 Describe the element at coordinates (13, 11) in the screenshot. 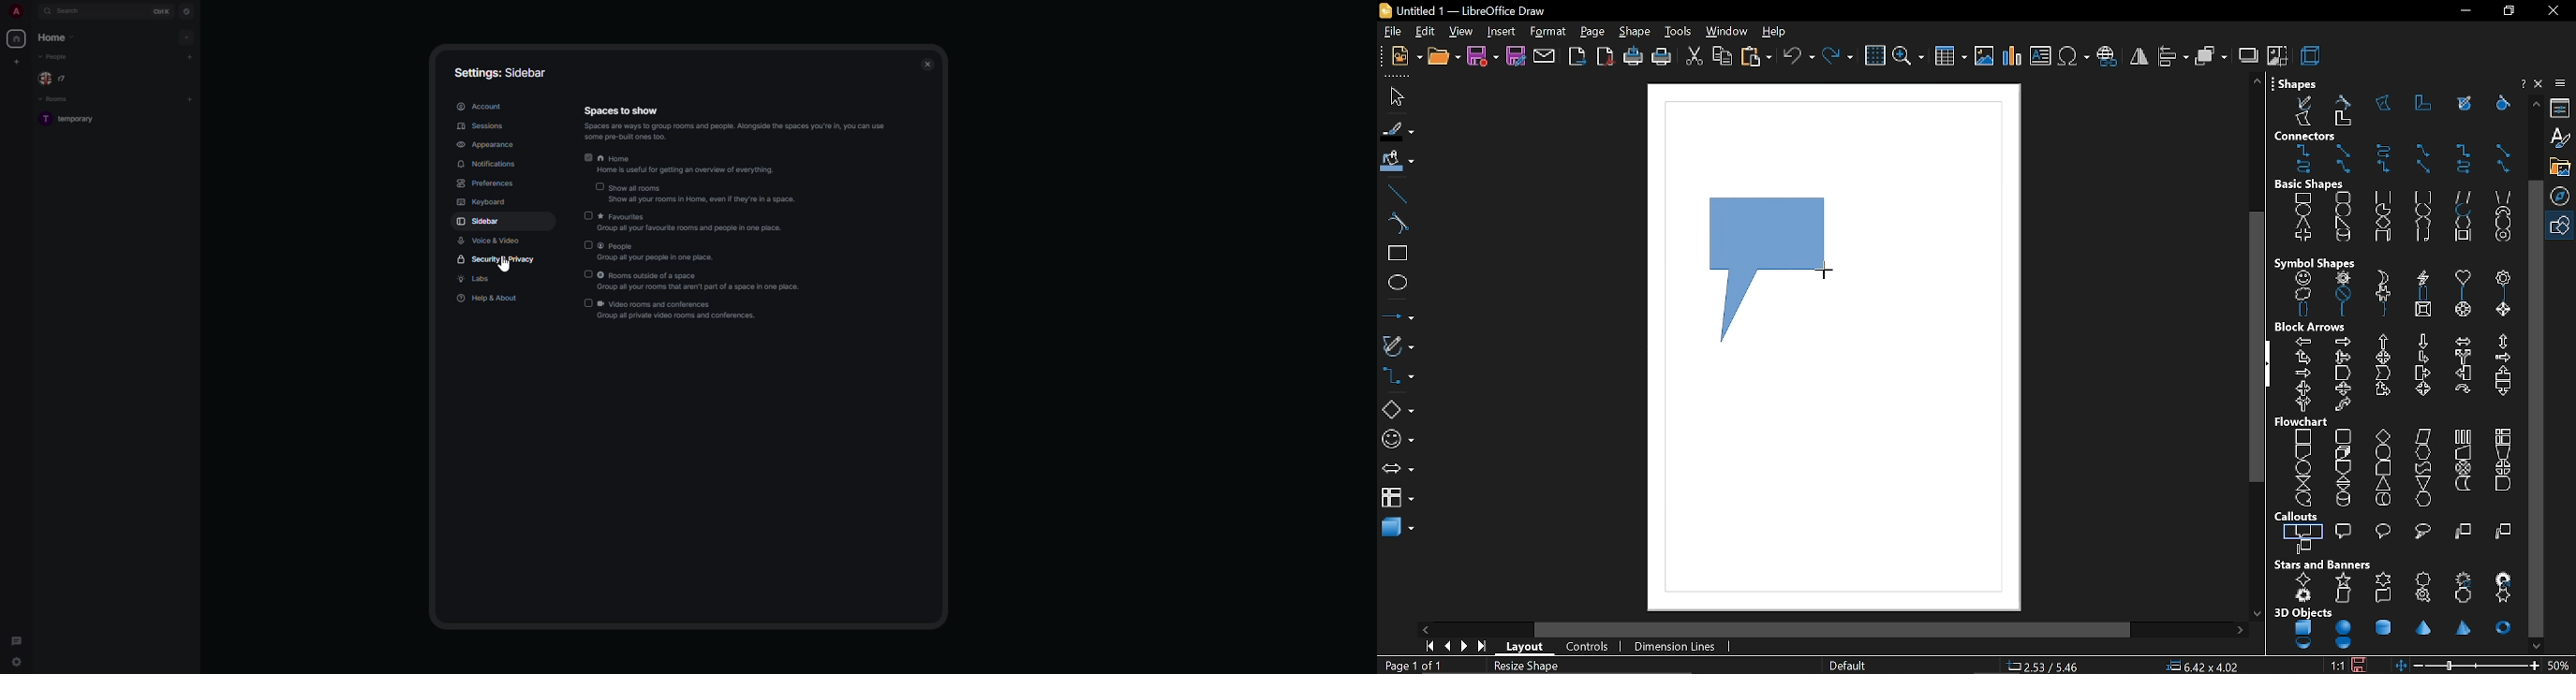

I see `profile` at that location.